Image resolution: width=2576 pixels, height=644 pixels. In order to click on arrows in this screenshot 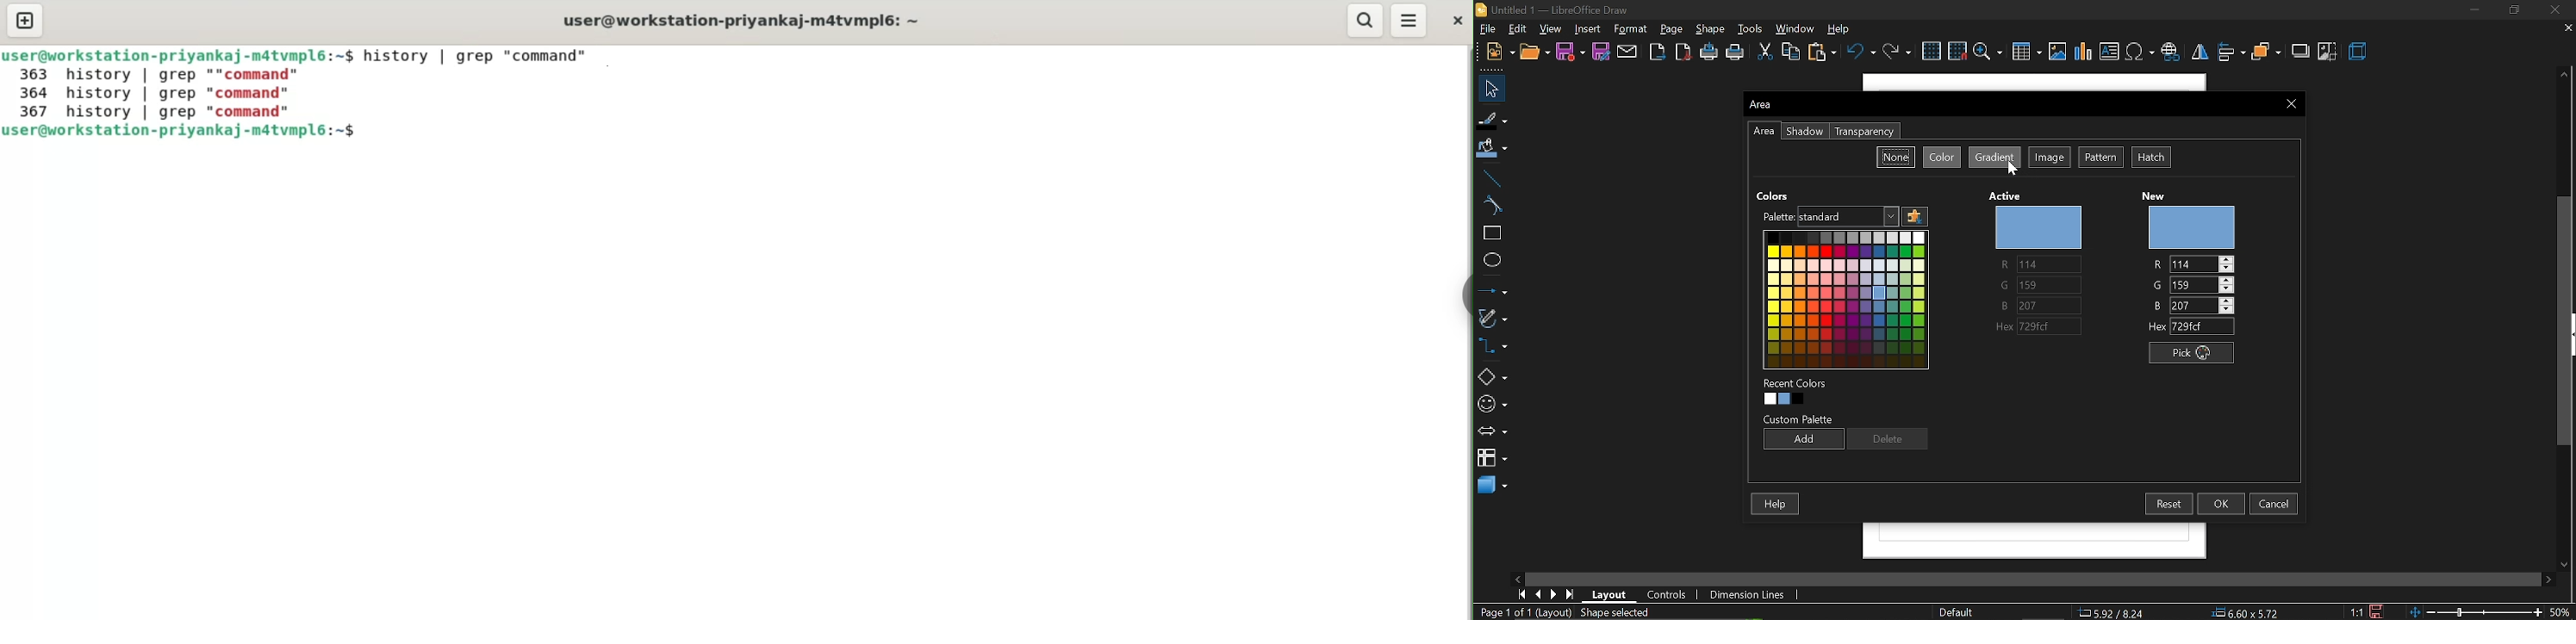, I will do `click(1492, 433)`.